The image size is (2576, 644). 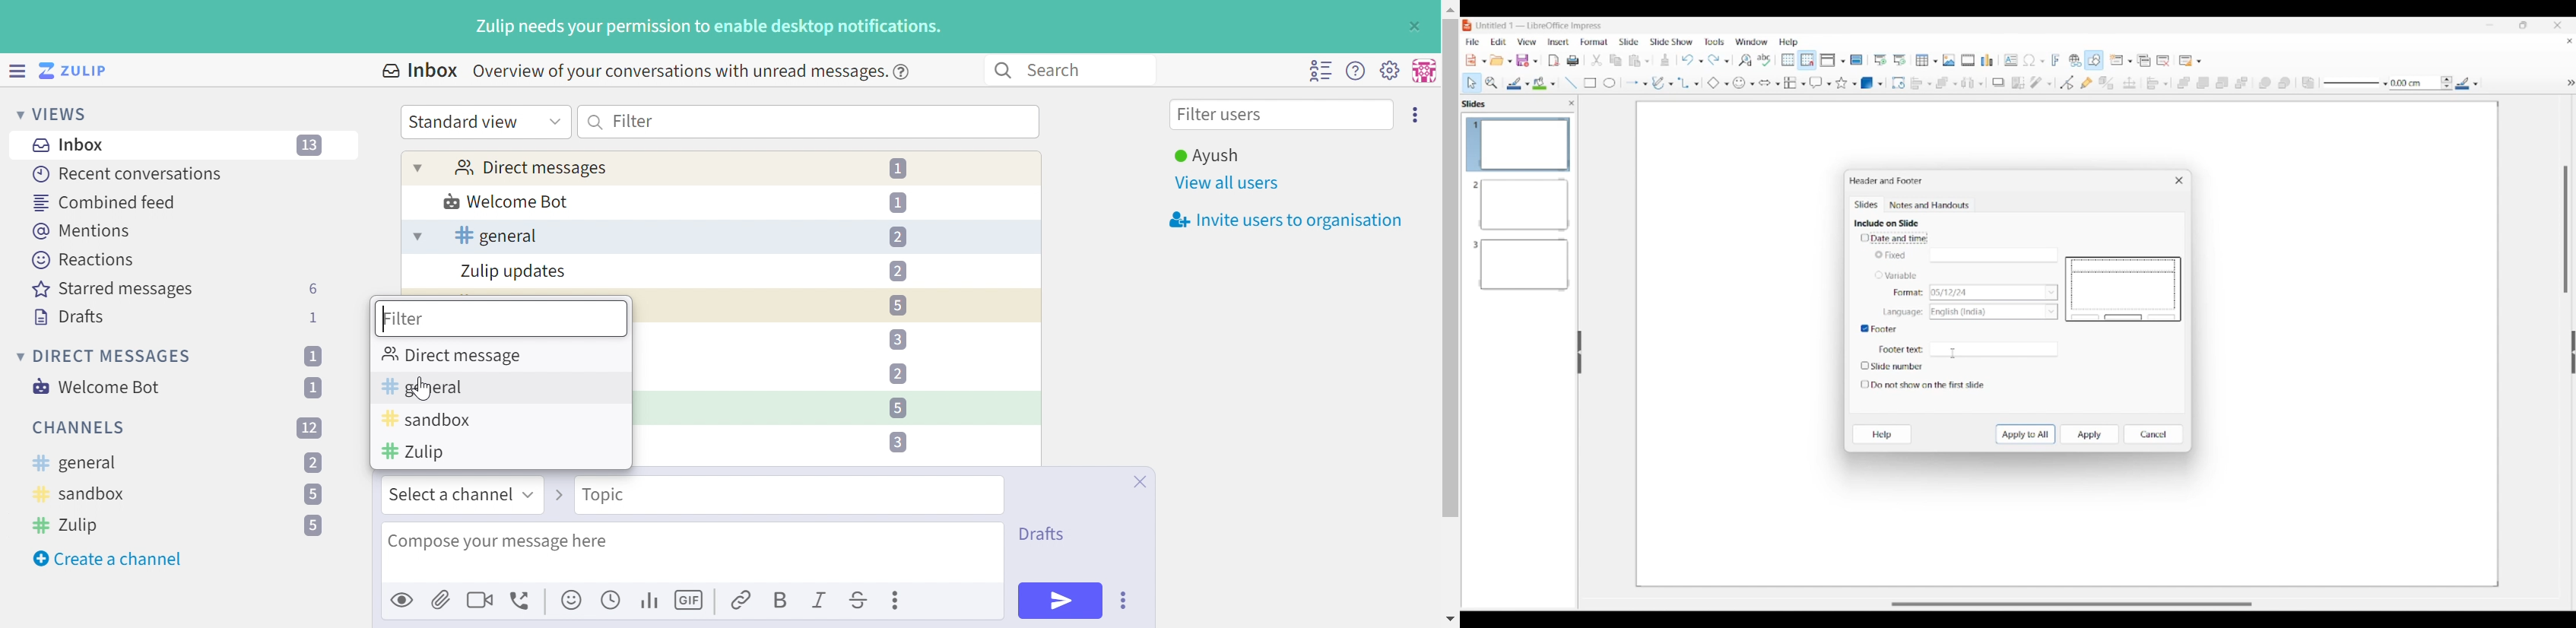 I want to click on Arrange options, so click(x=1946, y=83).